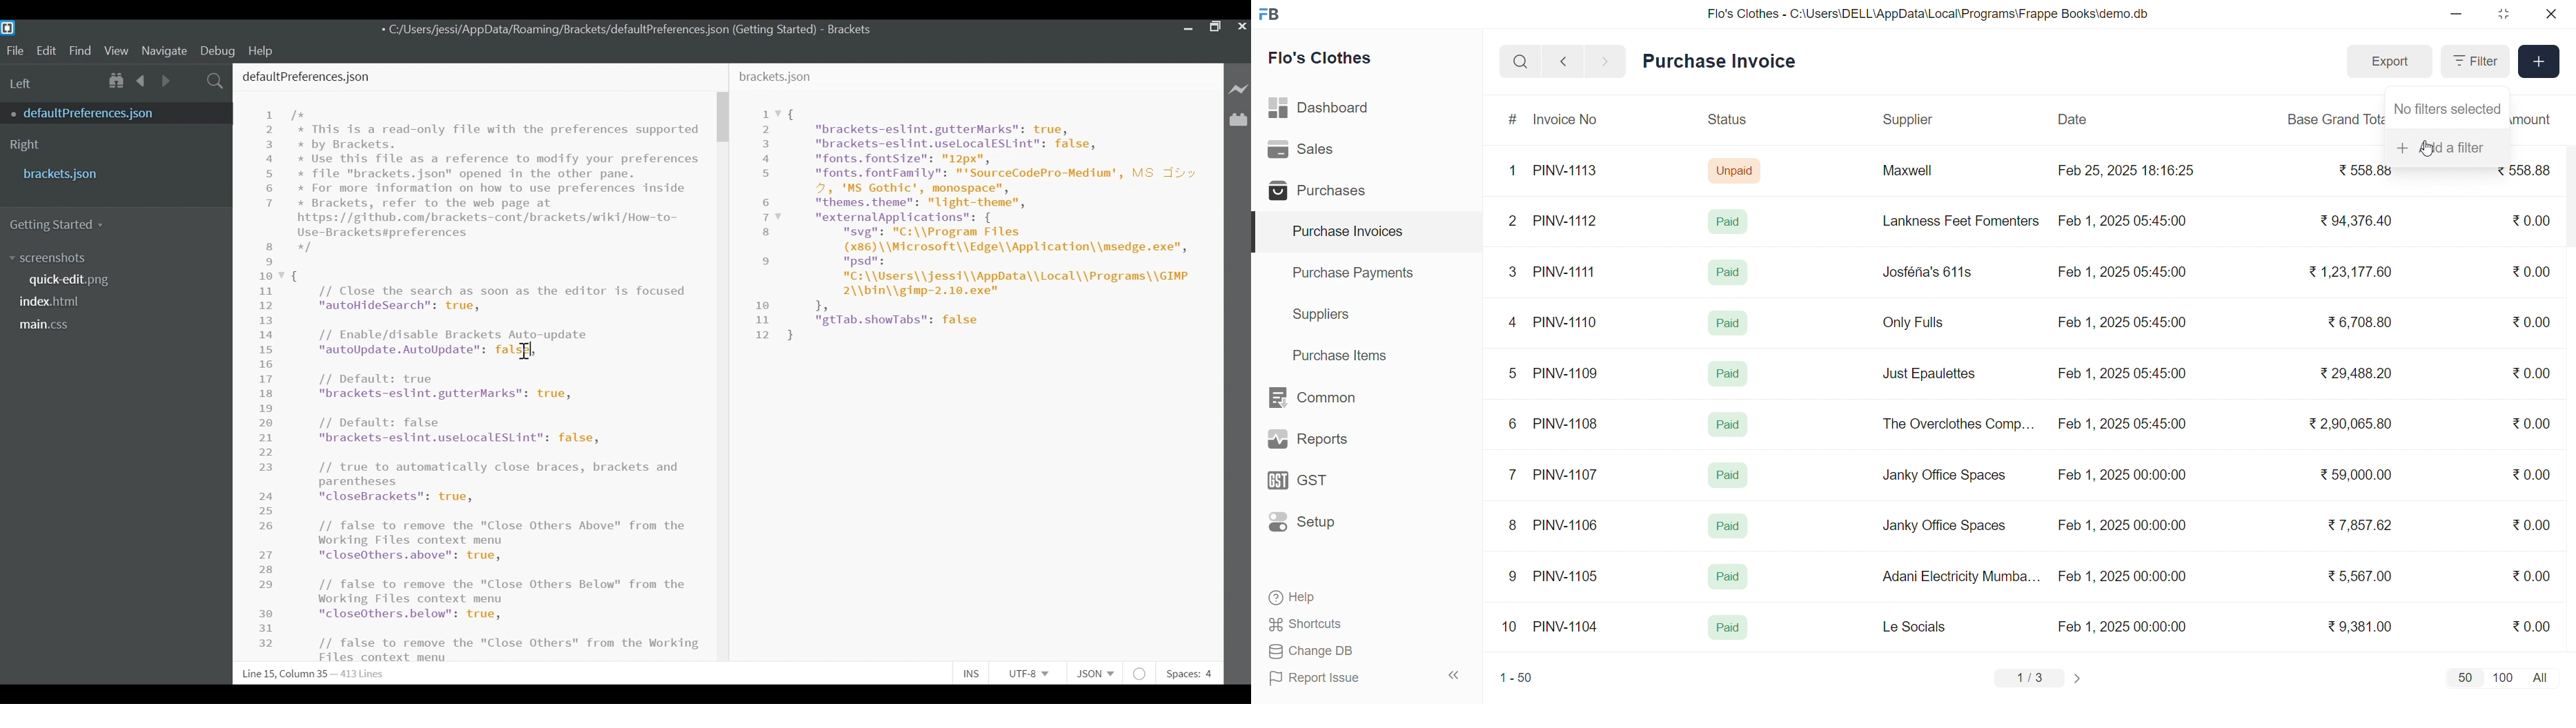 The height and width of the screenshot is (728, 2576). What do you see at coordinates (46, 325) in the screenshot?
I see `main.css` at bounding box center [46, 325].